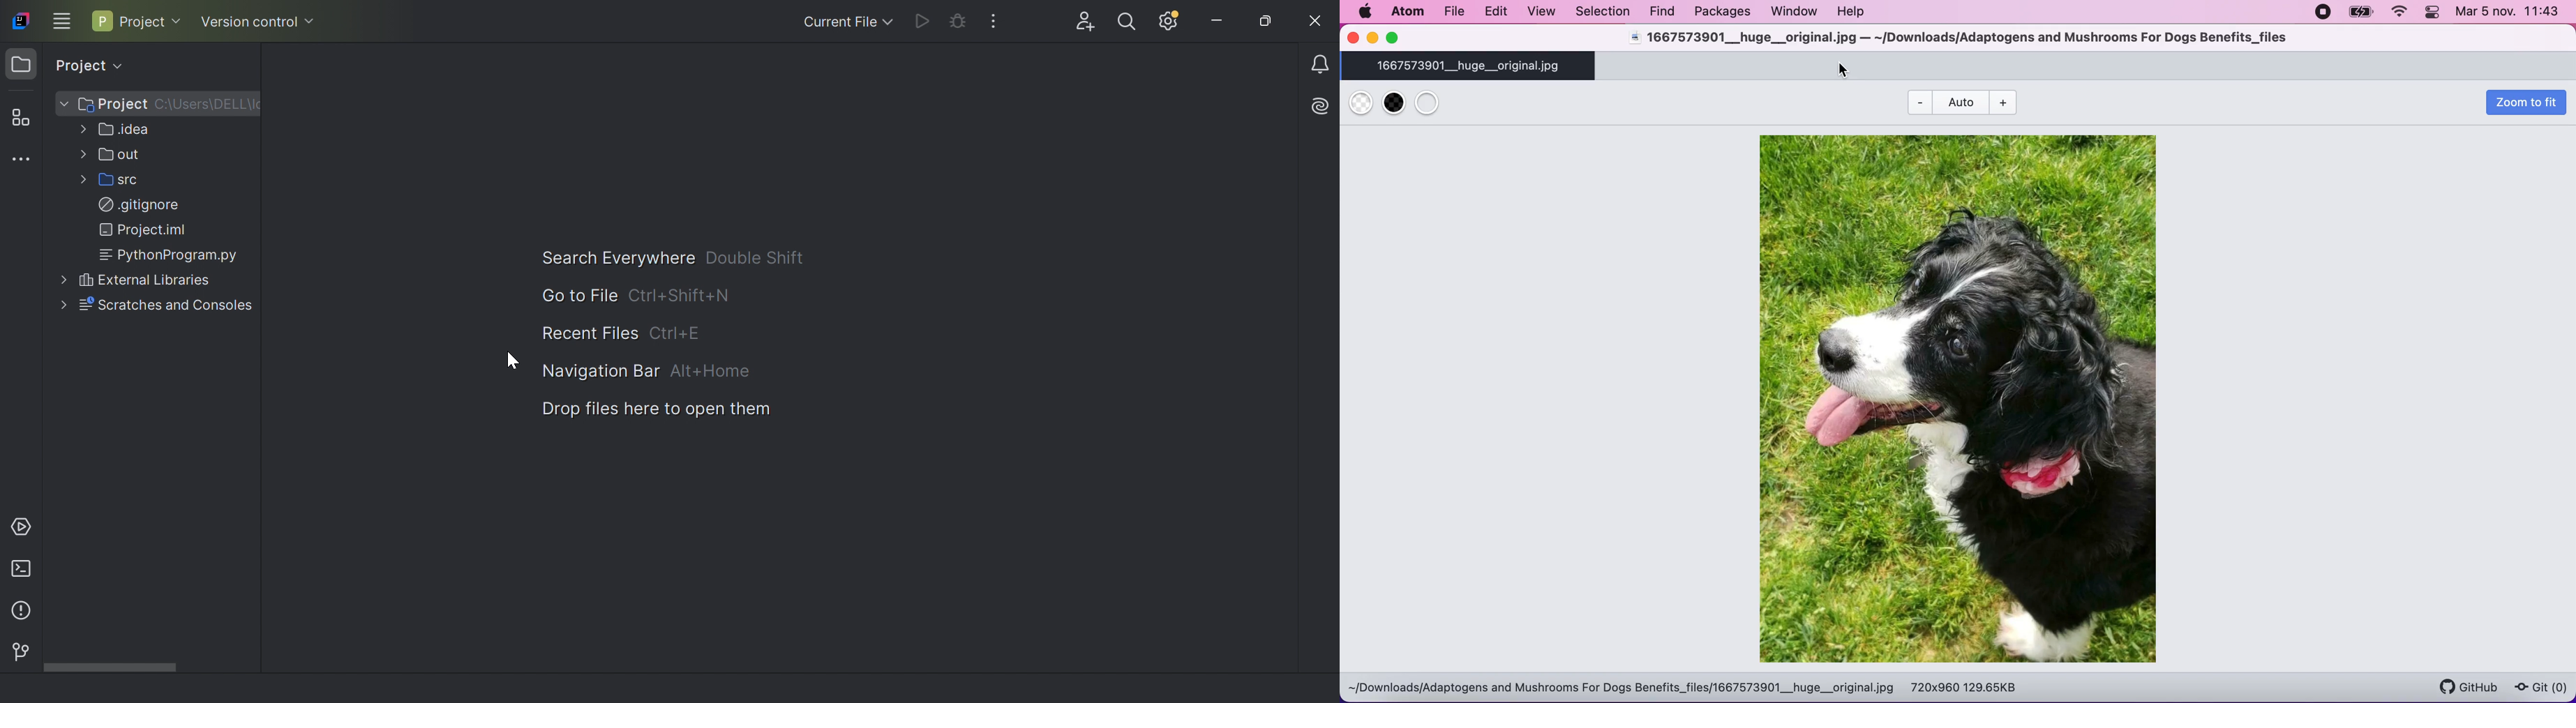  Describe the element at coordinates (17, 650) in the screenshot. I see `Version control` at that location.